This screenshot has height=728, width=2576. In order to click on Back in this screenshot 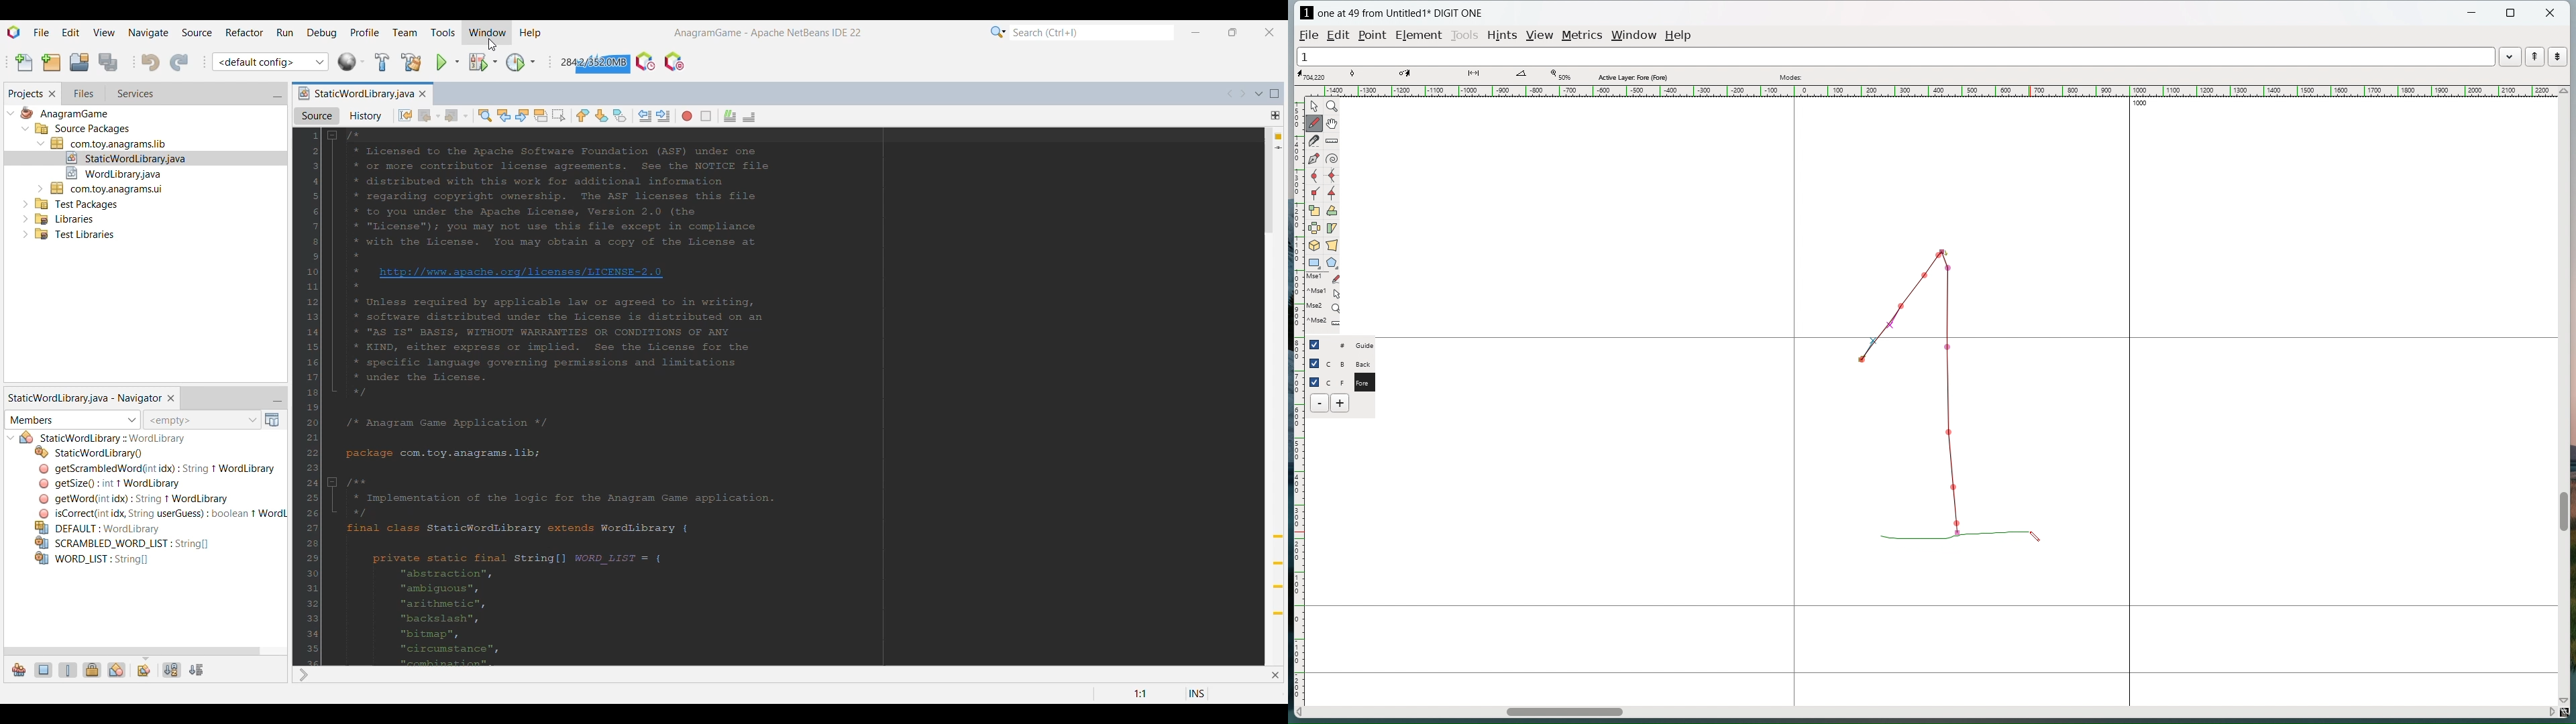, I will do `click(425, 115)`.